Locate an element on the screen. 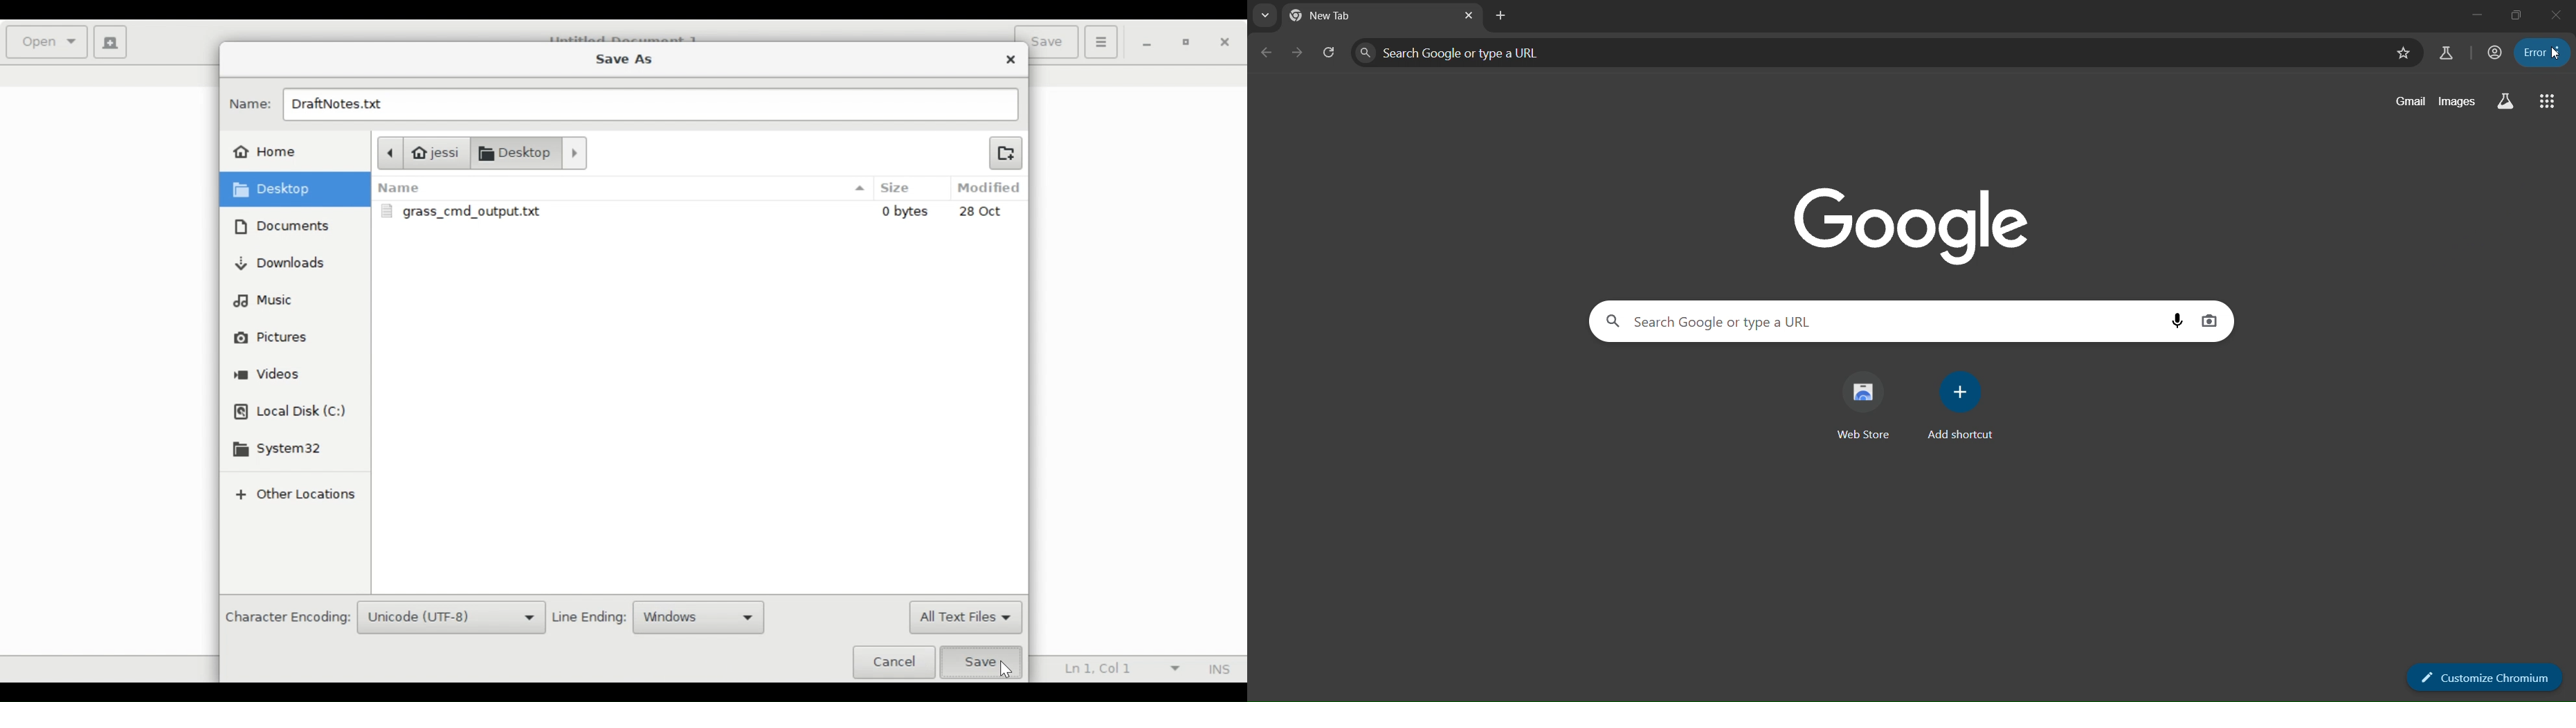  cursor is located at coordinates (2555, 55).